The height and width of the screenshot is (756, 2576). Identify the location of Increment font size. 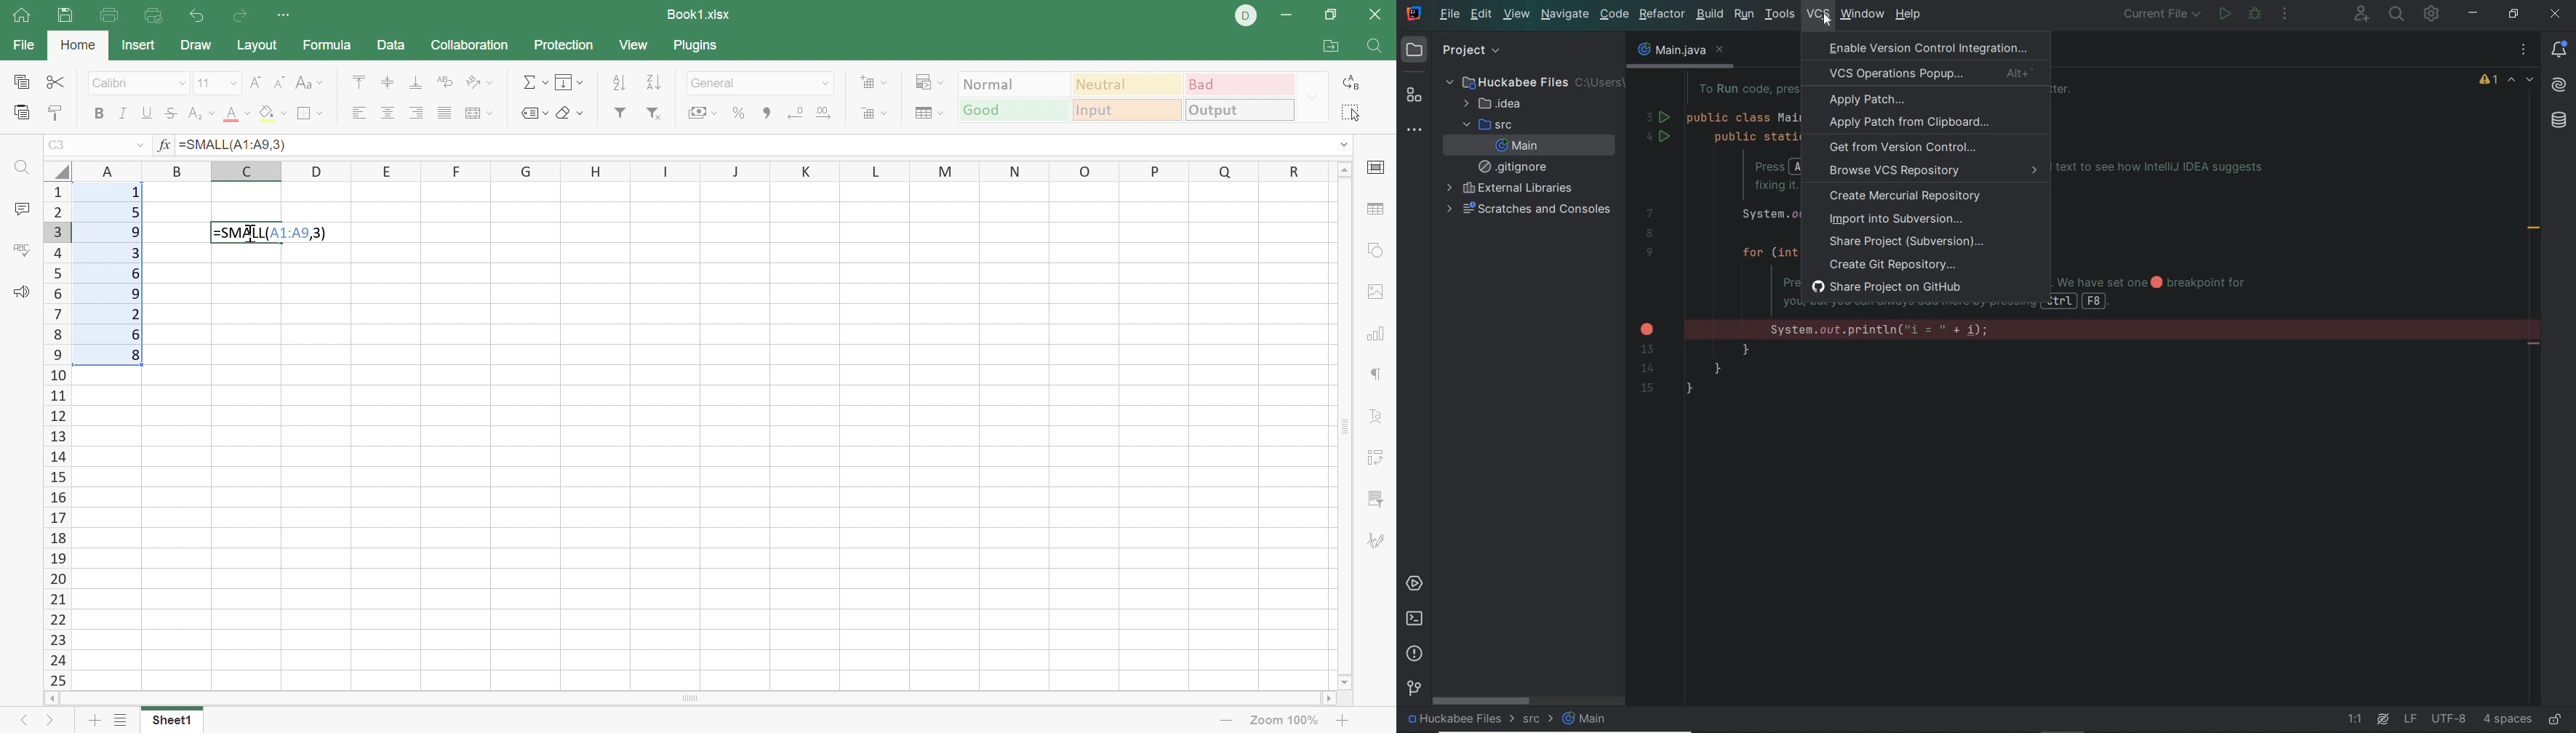
(256, 81).